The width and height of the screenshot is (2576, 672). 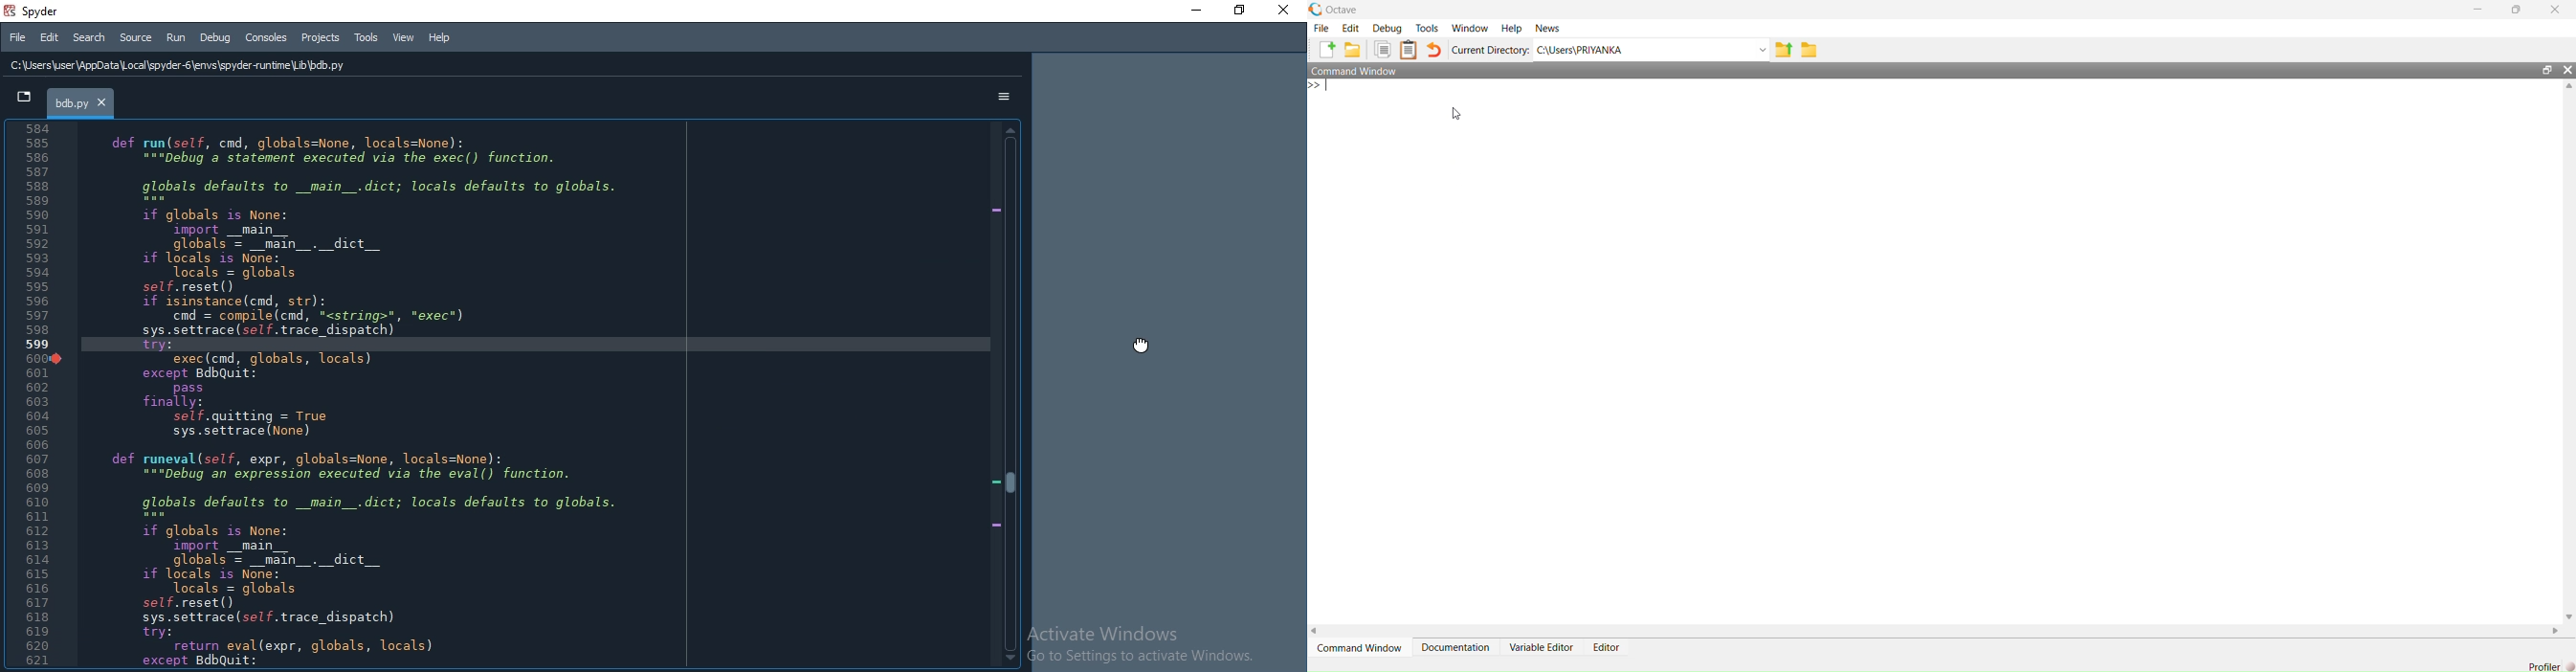 I want to click on Command Window, so click(x=1363, y=71).